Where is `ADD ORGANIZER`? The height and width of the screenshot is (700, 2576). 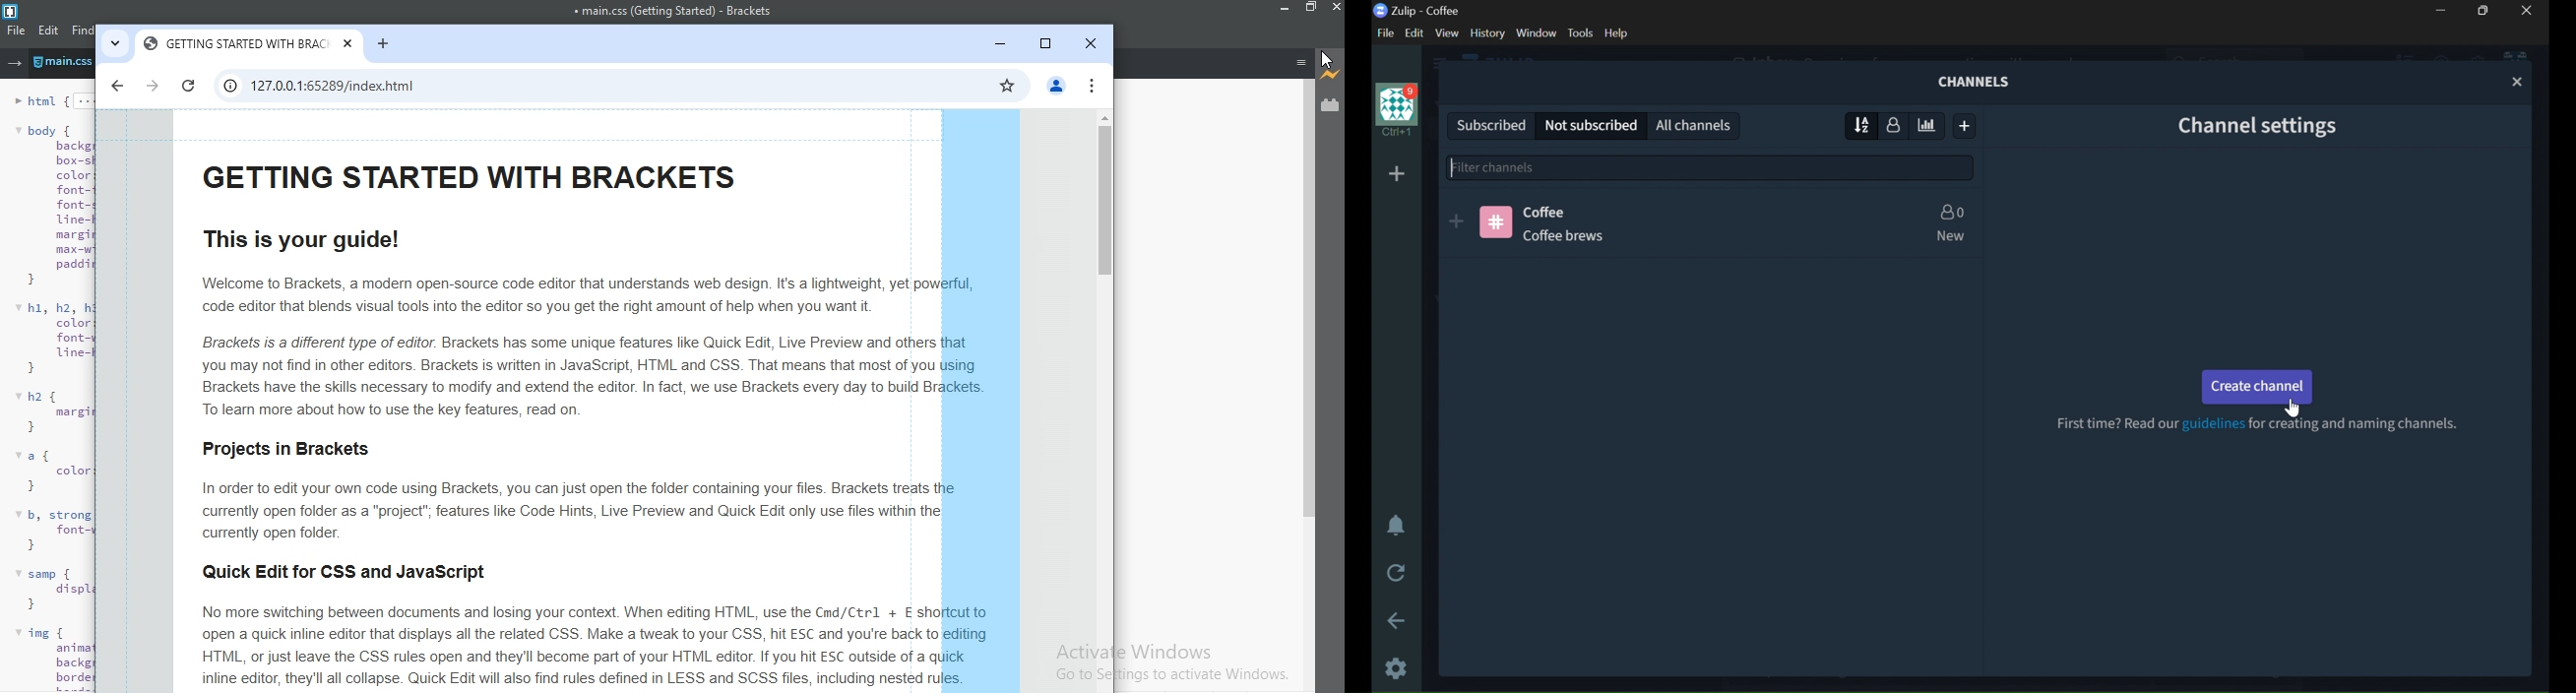 ADD ORGANIZER is located at coordinates (1396, 175).